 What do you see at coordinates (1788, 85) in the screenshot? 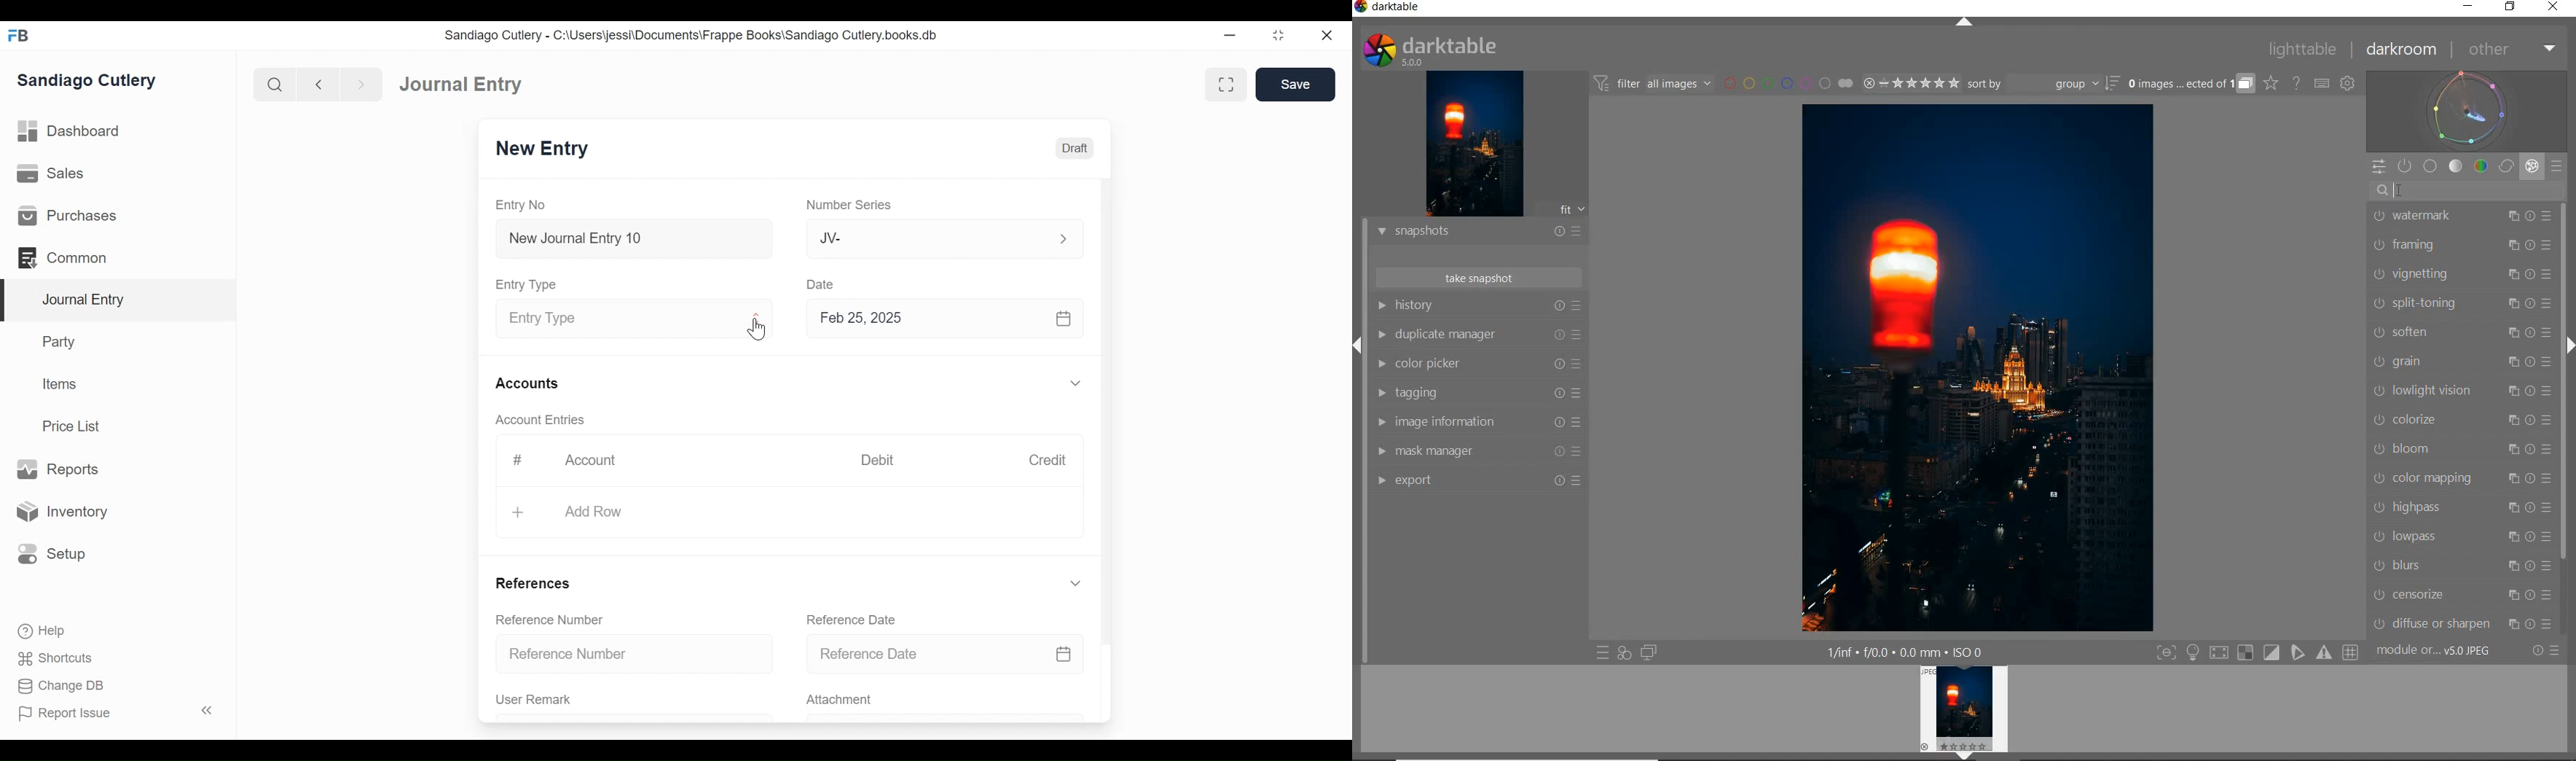
I see `FILTER BY IMAGE COLOR LABEL` at bounding box center [1788, 85].